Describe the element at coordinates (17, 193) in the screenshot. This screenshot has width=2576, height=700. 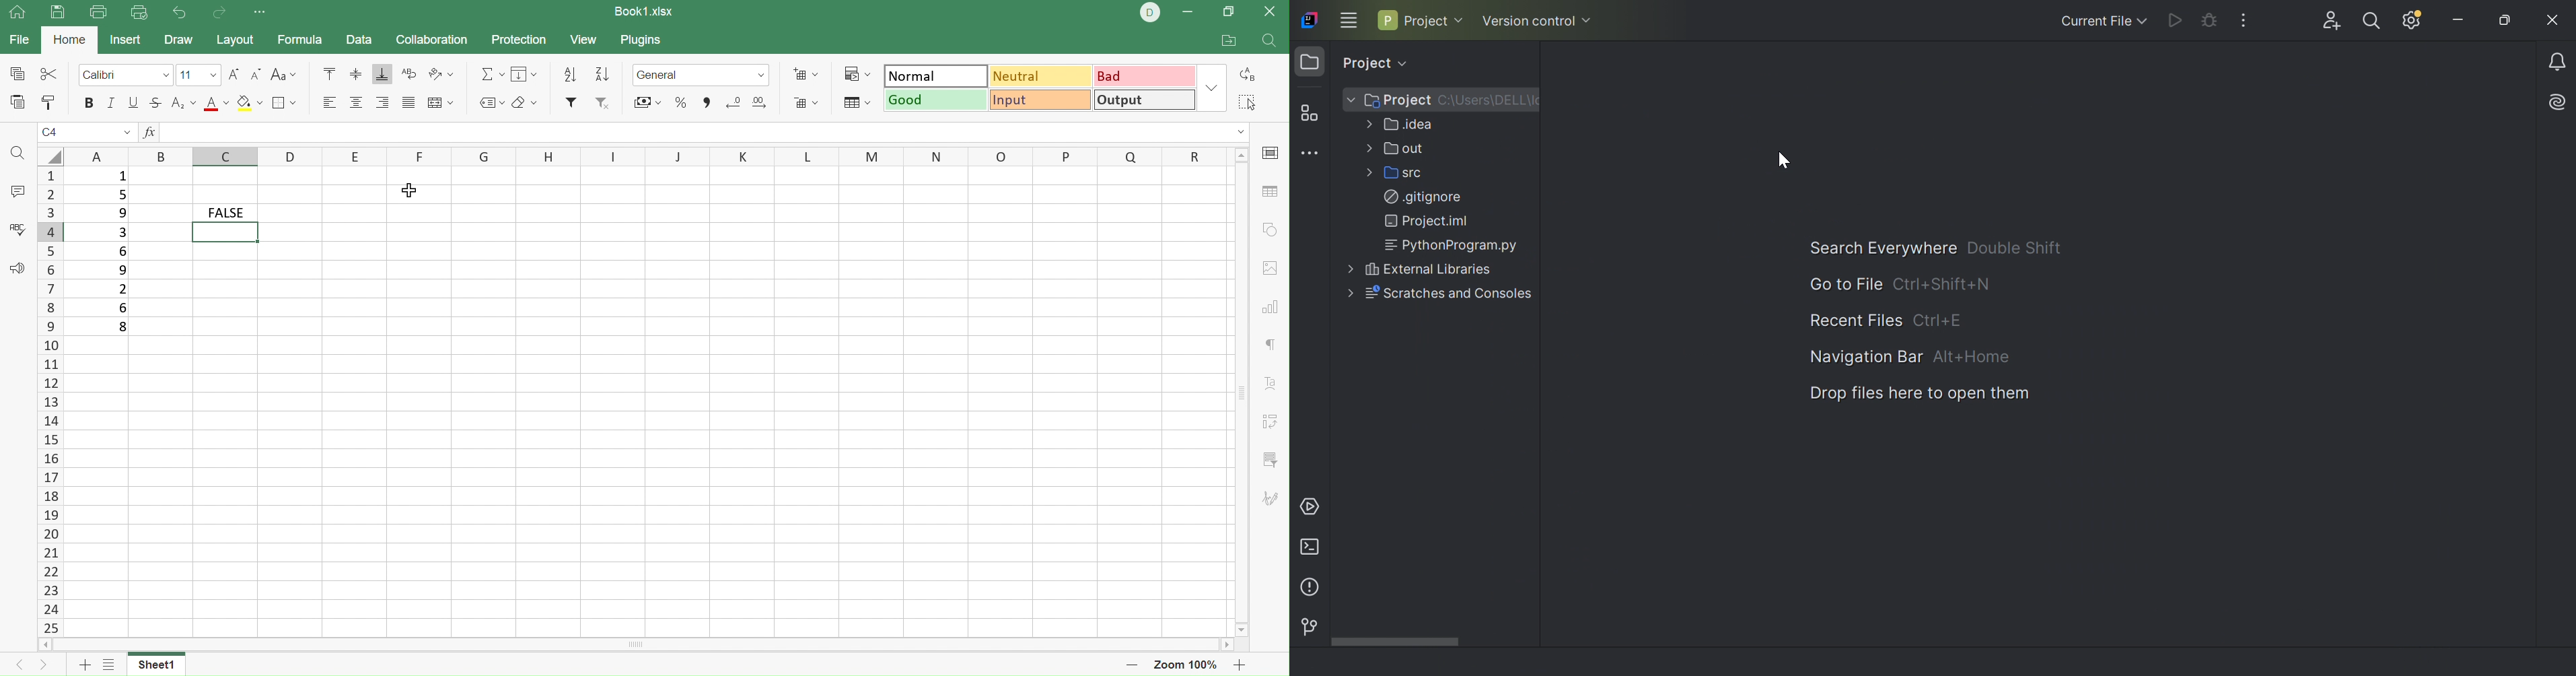
I see `Comments` at that location.